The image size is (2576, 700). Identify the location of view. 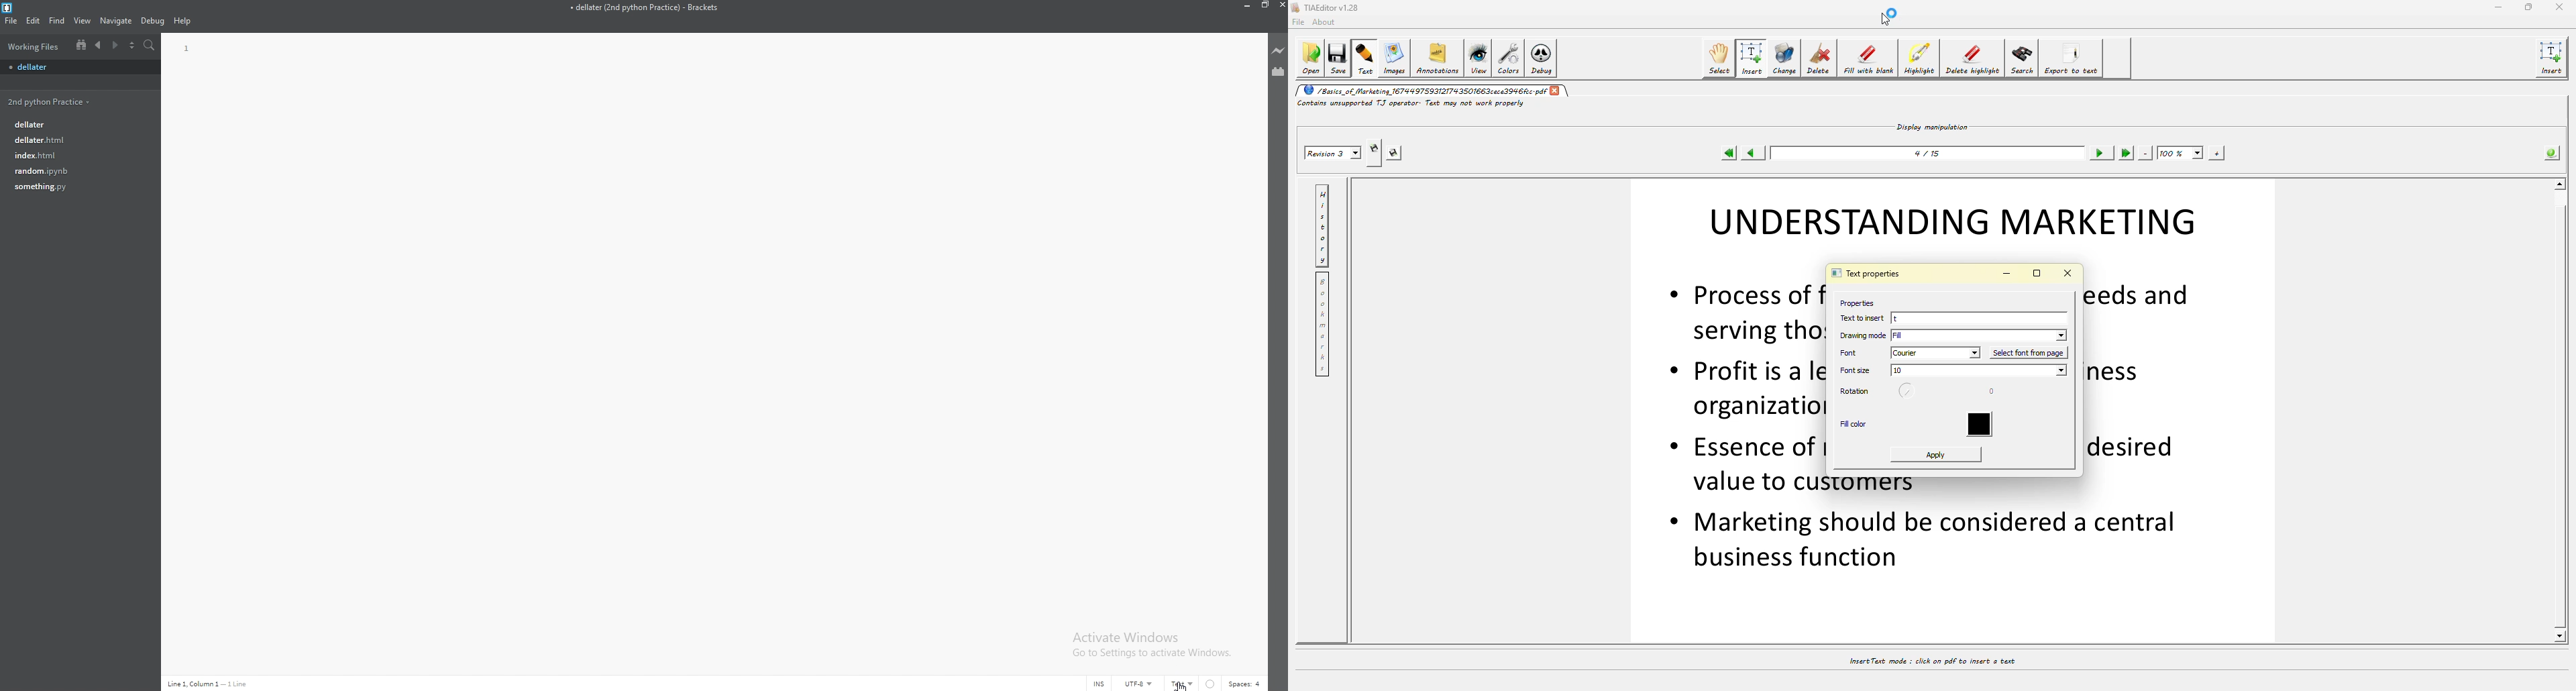
(83, 21).